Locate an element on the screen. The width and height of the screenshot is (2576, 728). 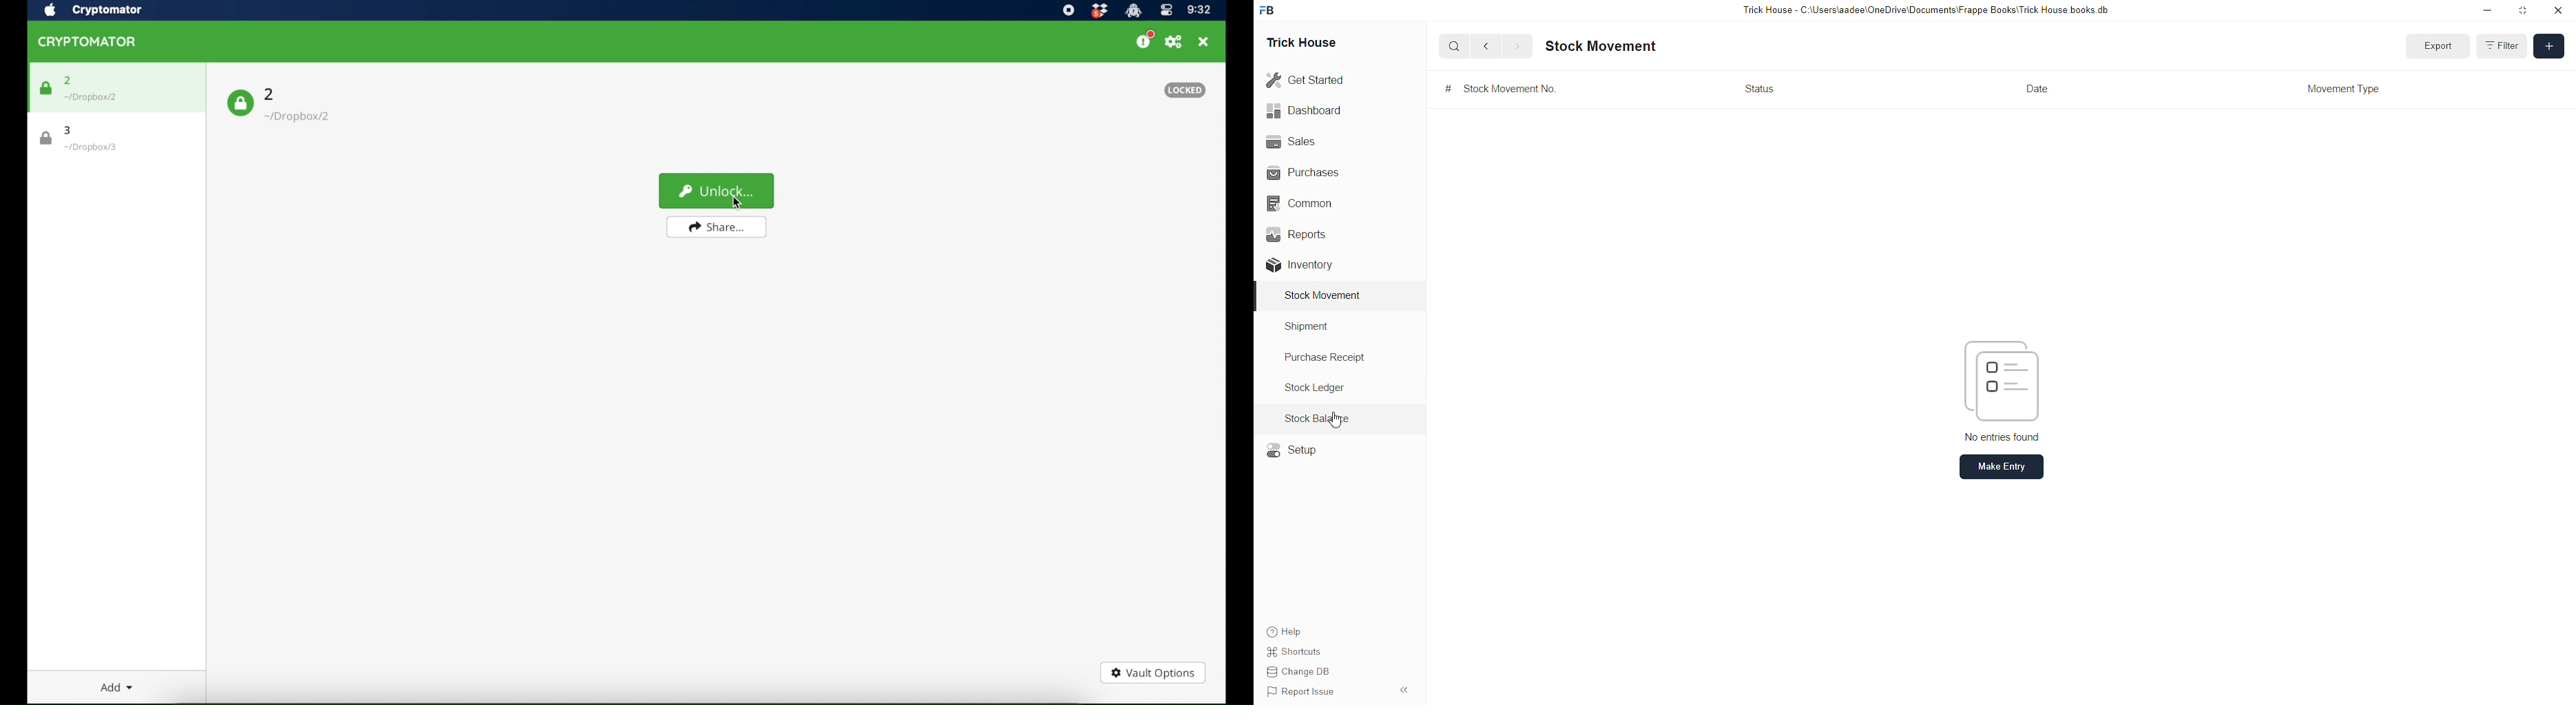
Report issue is located at coordinates (1310, 692).